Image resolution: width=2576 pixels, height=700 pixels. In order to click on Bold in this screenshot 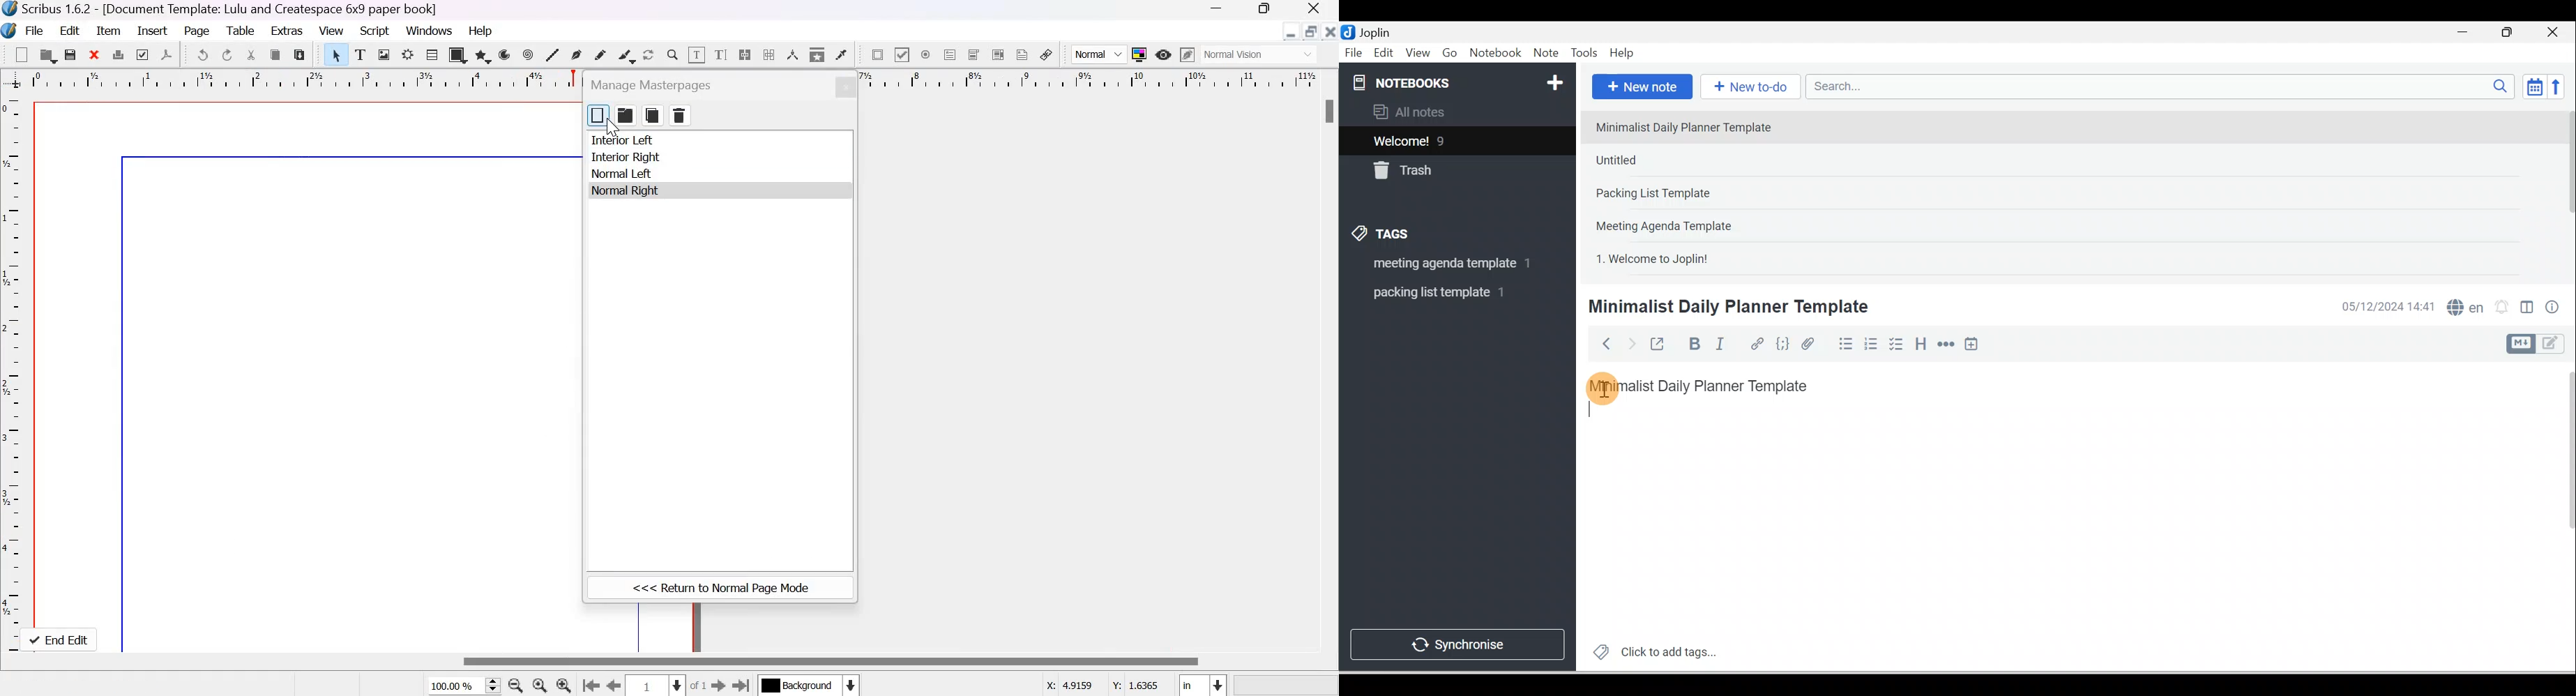, I will do `click(1693, 344)`.